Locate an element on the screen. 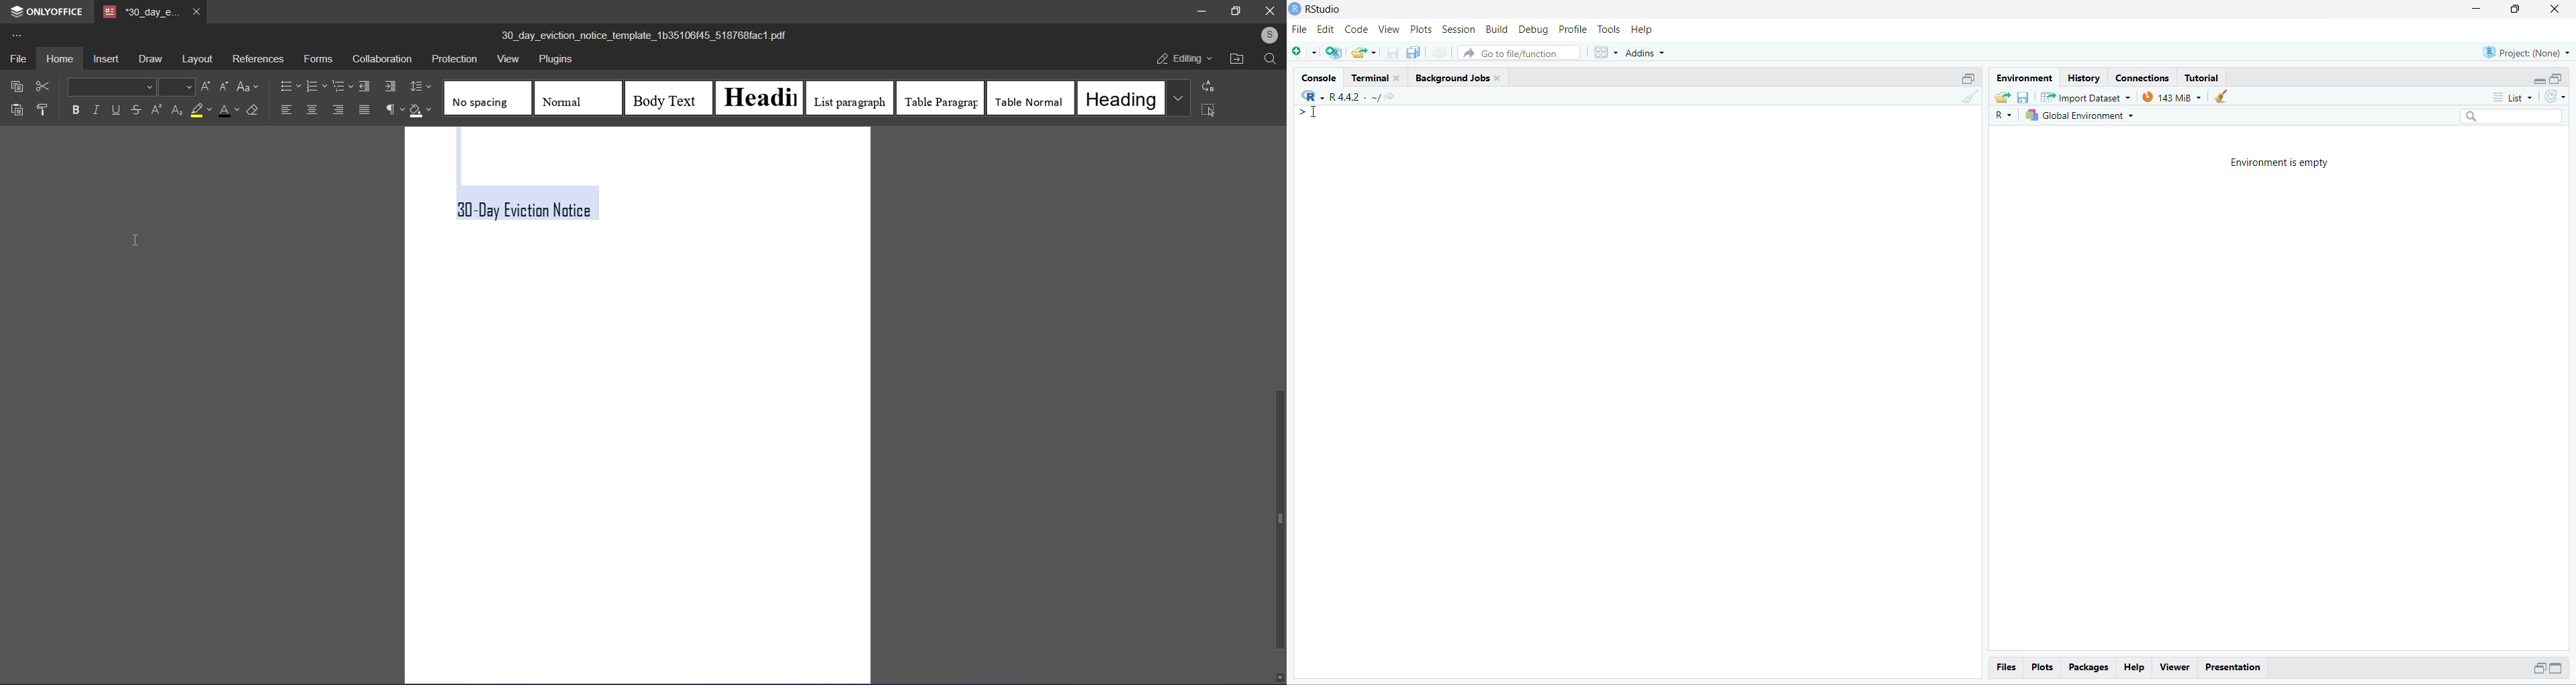 This screenshot has height=700, width=2576. numbering is located at coordinates (316, 85).